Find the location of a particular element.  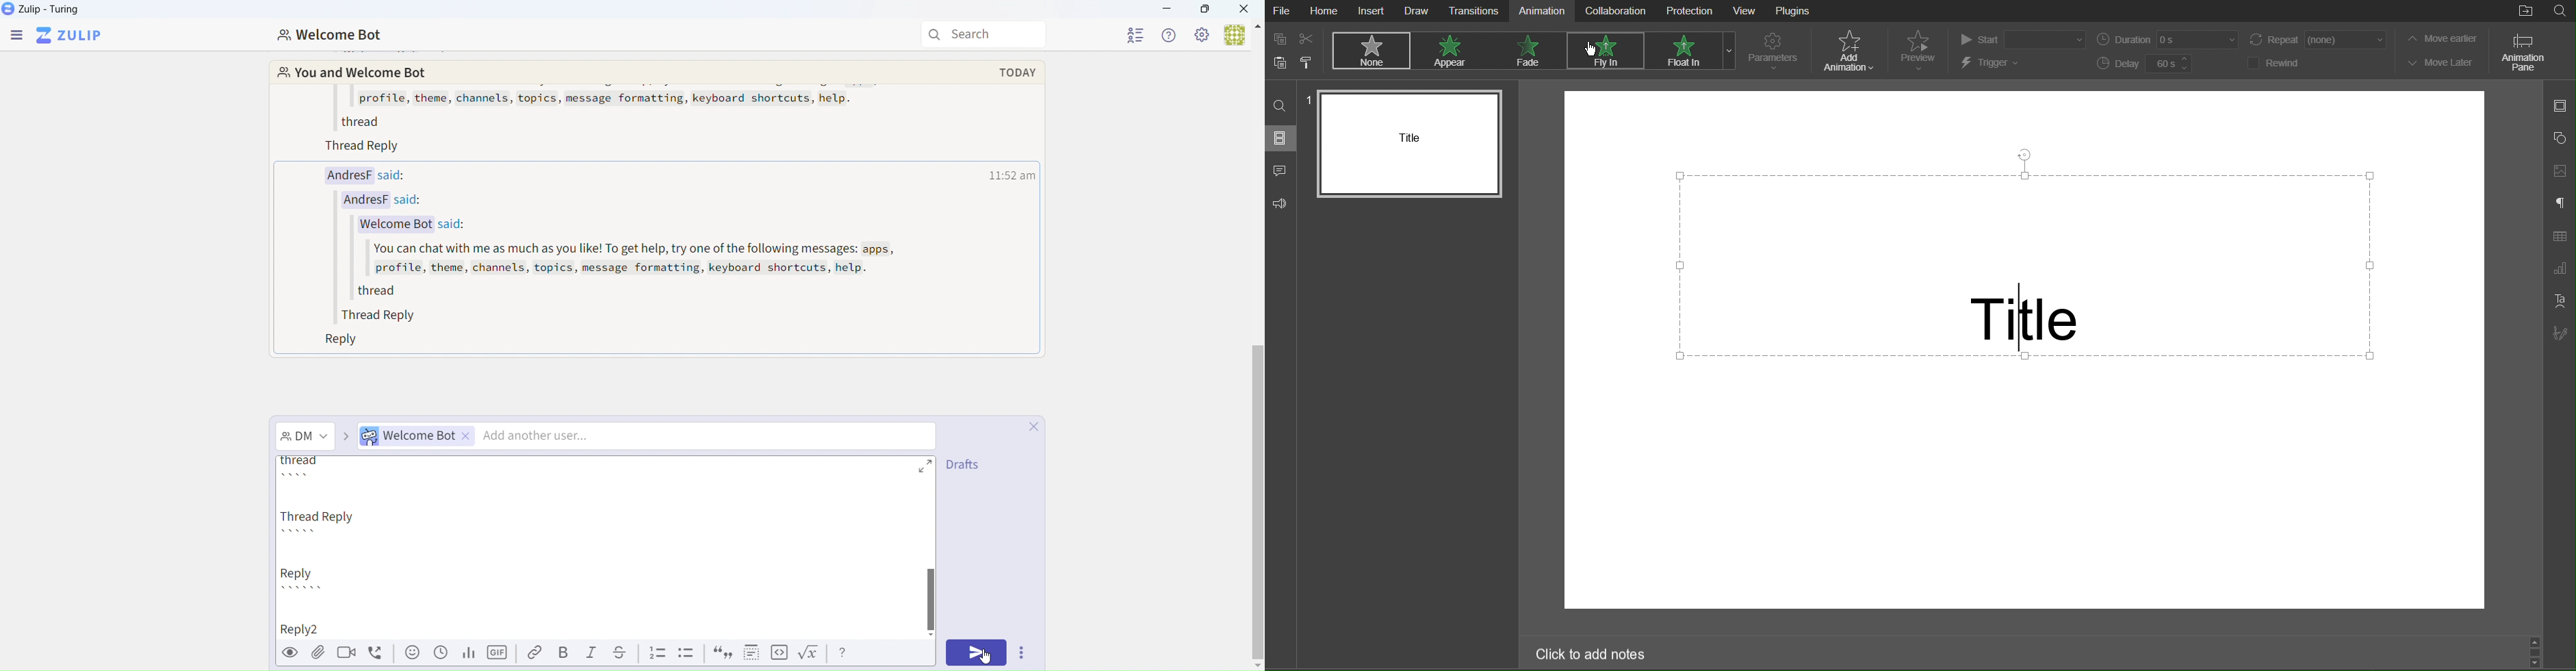

Reply is located at coordinates (332, 340).